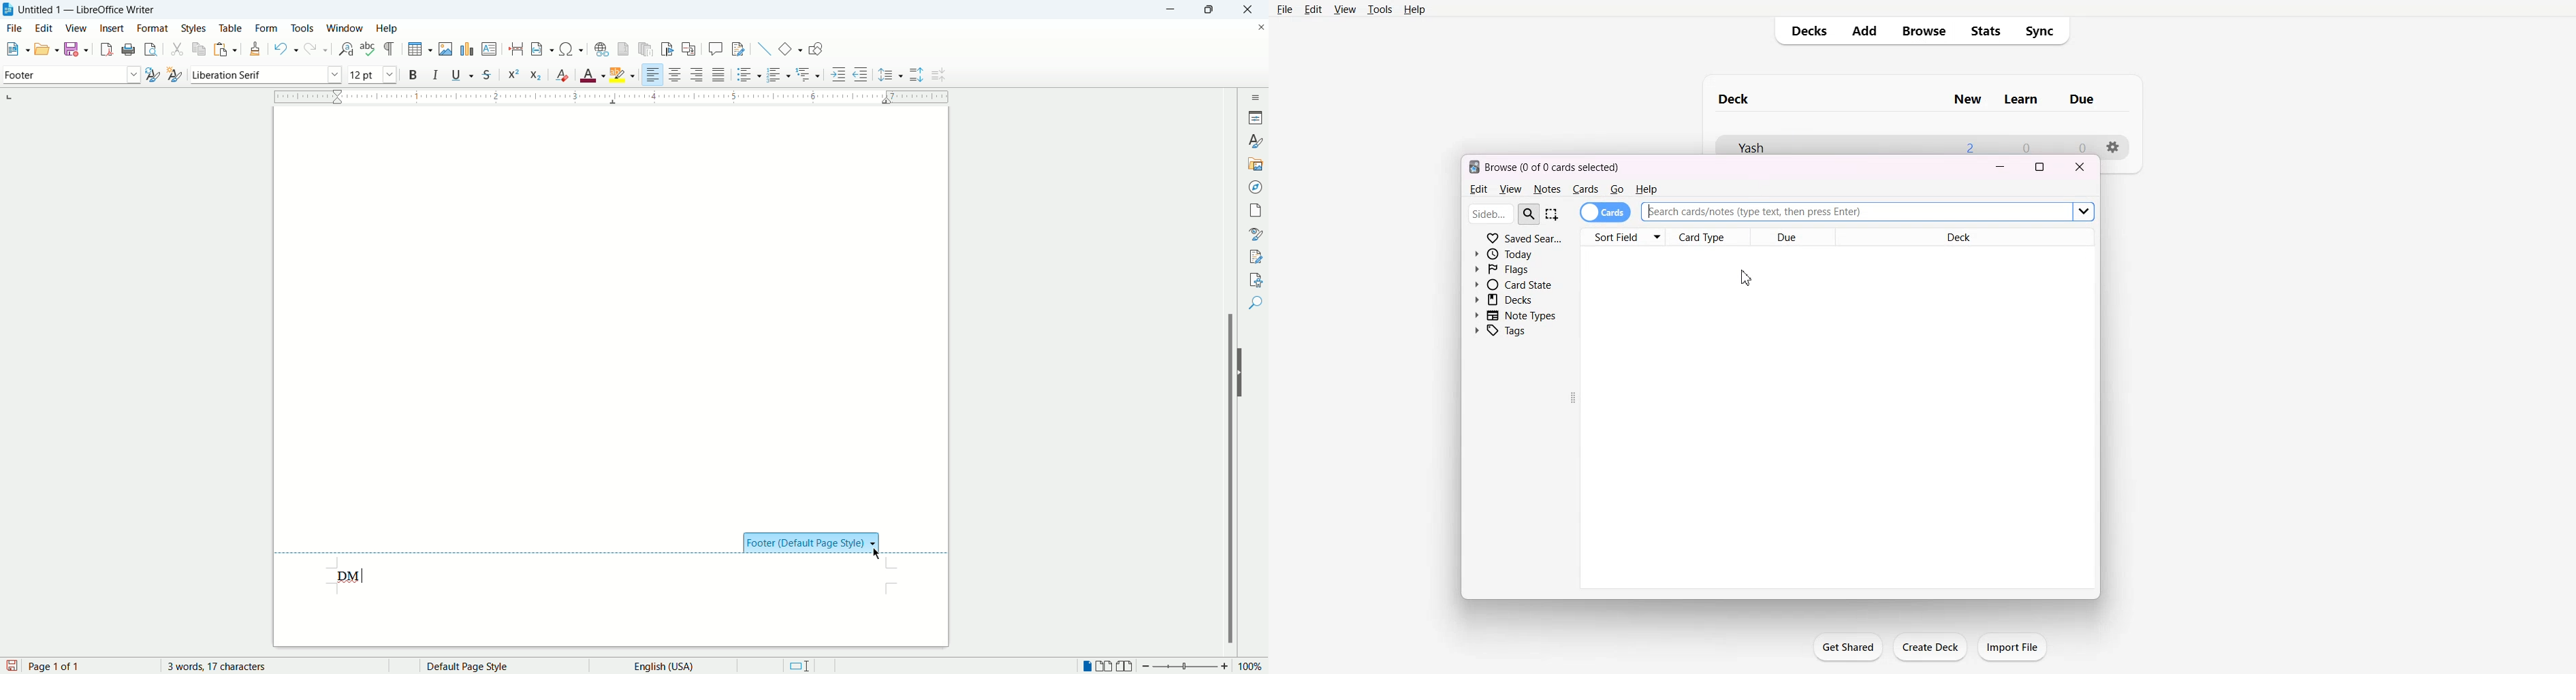  Describe the element at coordinates (601, 49) in the screenshot. I see `hyperlink` at that location.